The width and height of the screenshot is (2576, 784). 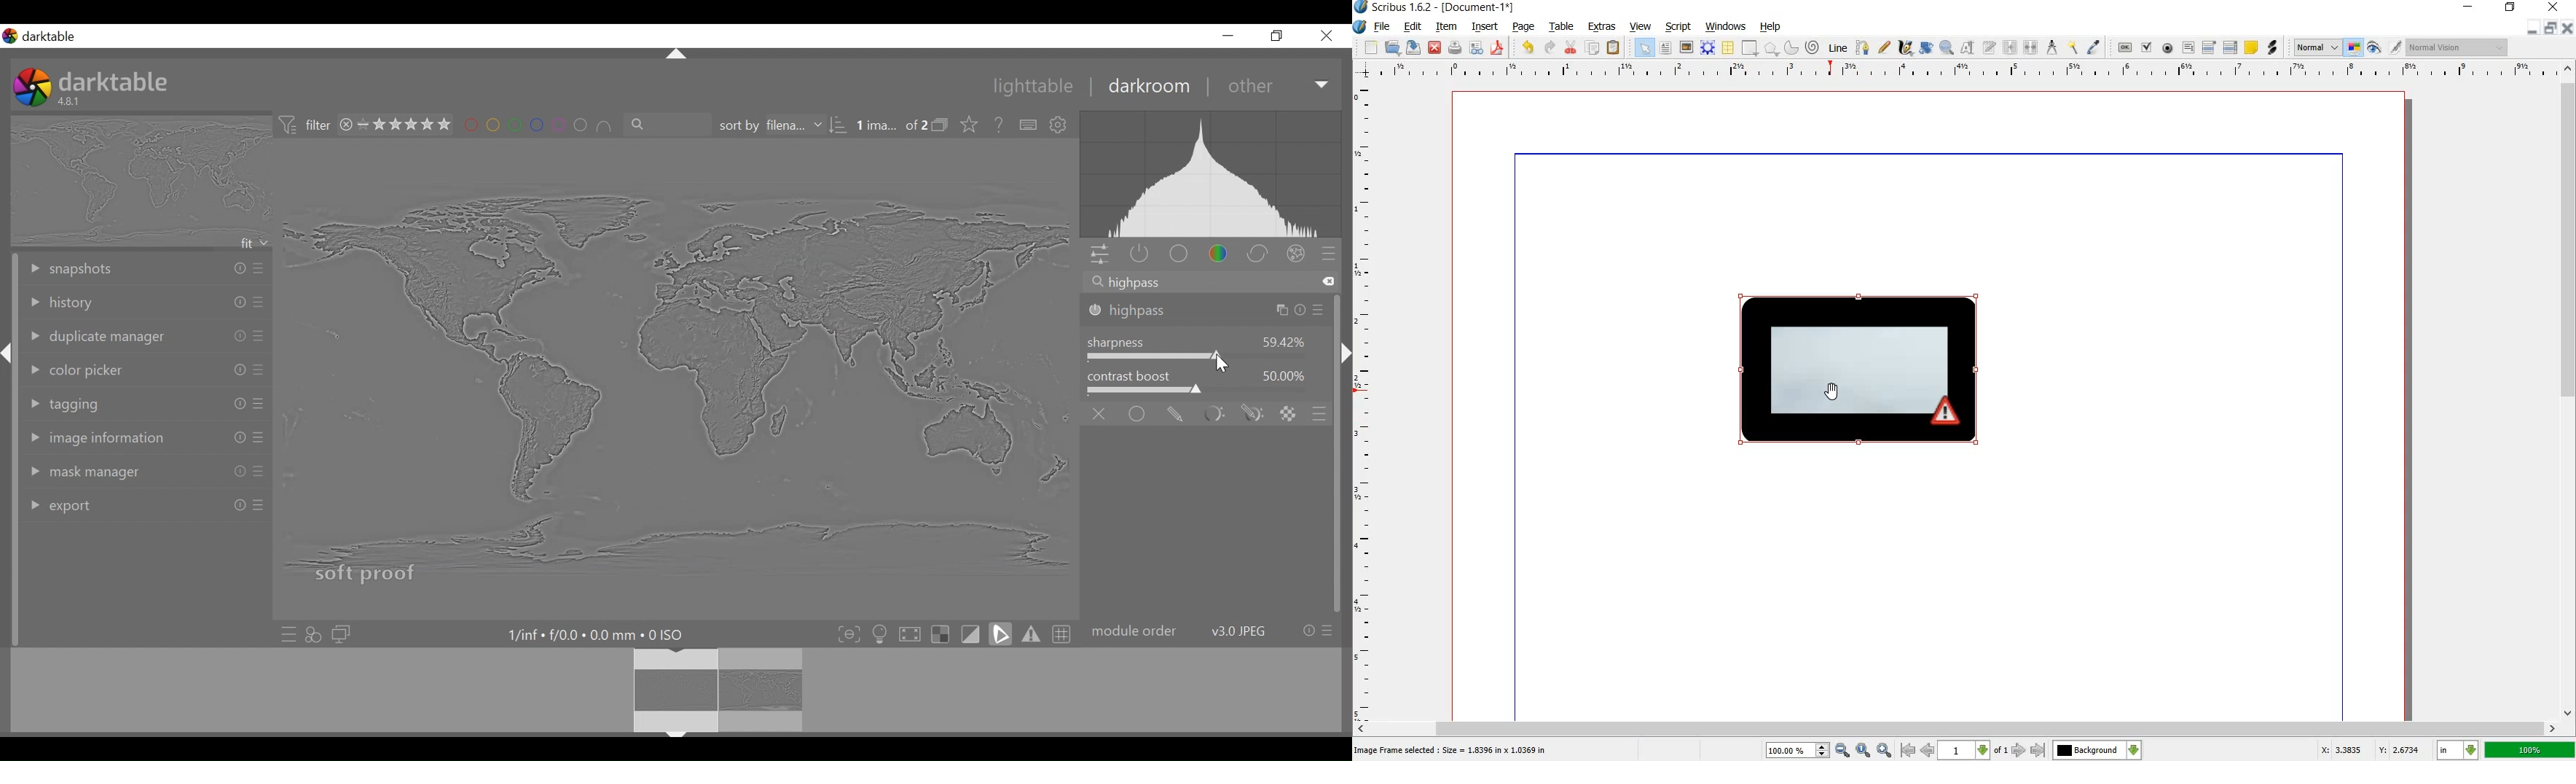 I want to click on -[Document-1*], so click(x=1494, y=7).